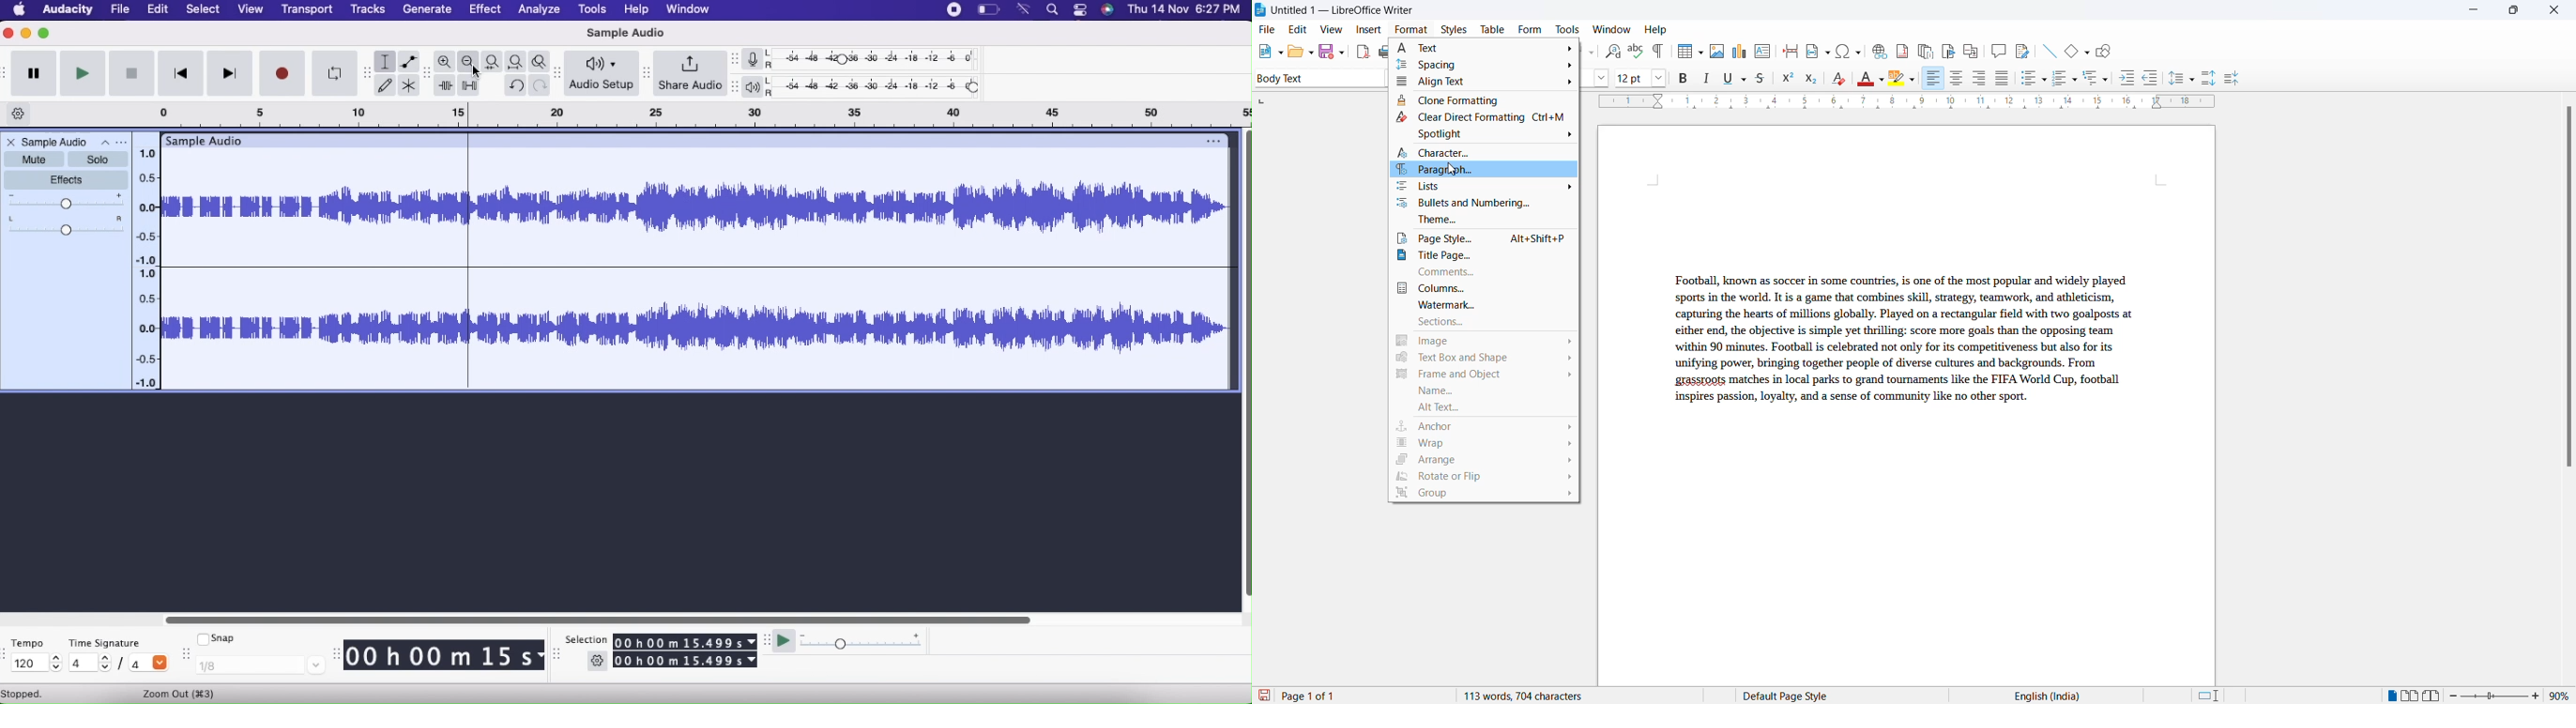 The height and width of the screenshot is (728, 2576). I want to click on list, so click(1484, 188).